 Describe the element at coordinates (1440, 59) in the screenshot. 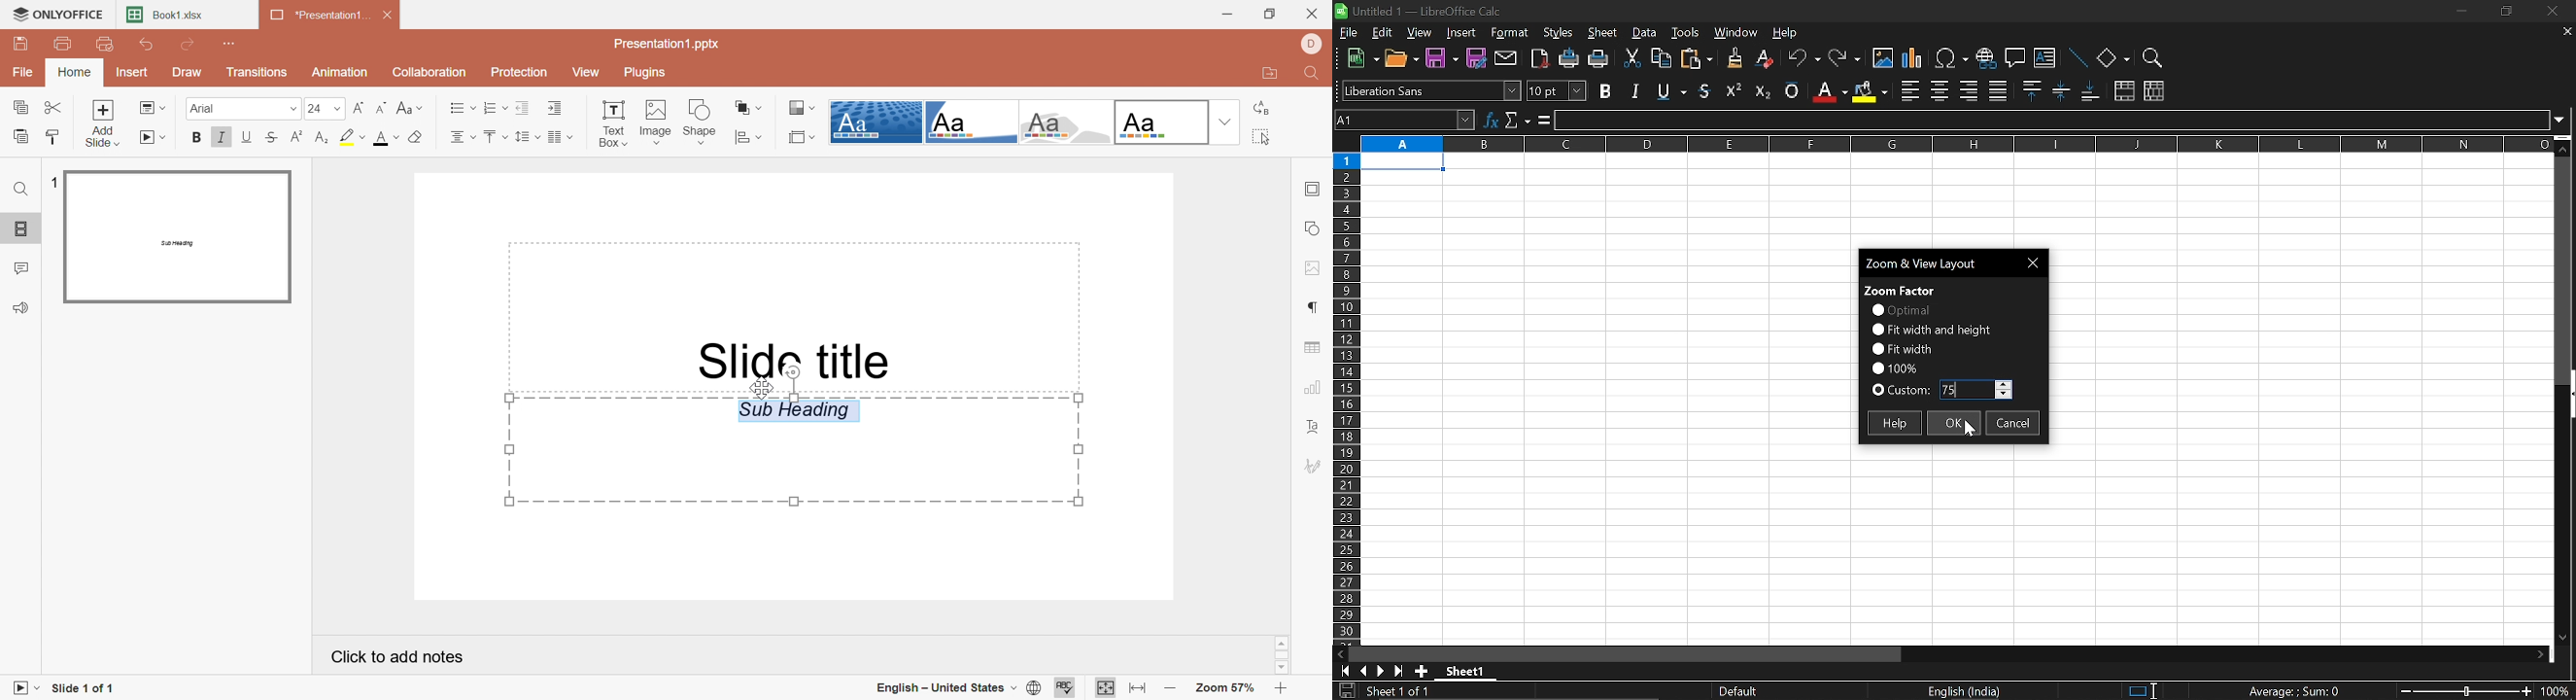

I see `Save` at that location.